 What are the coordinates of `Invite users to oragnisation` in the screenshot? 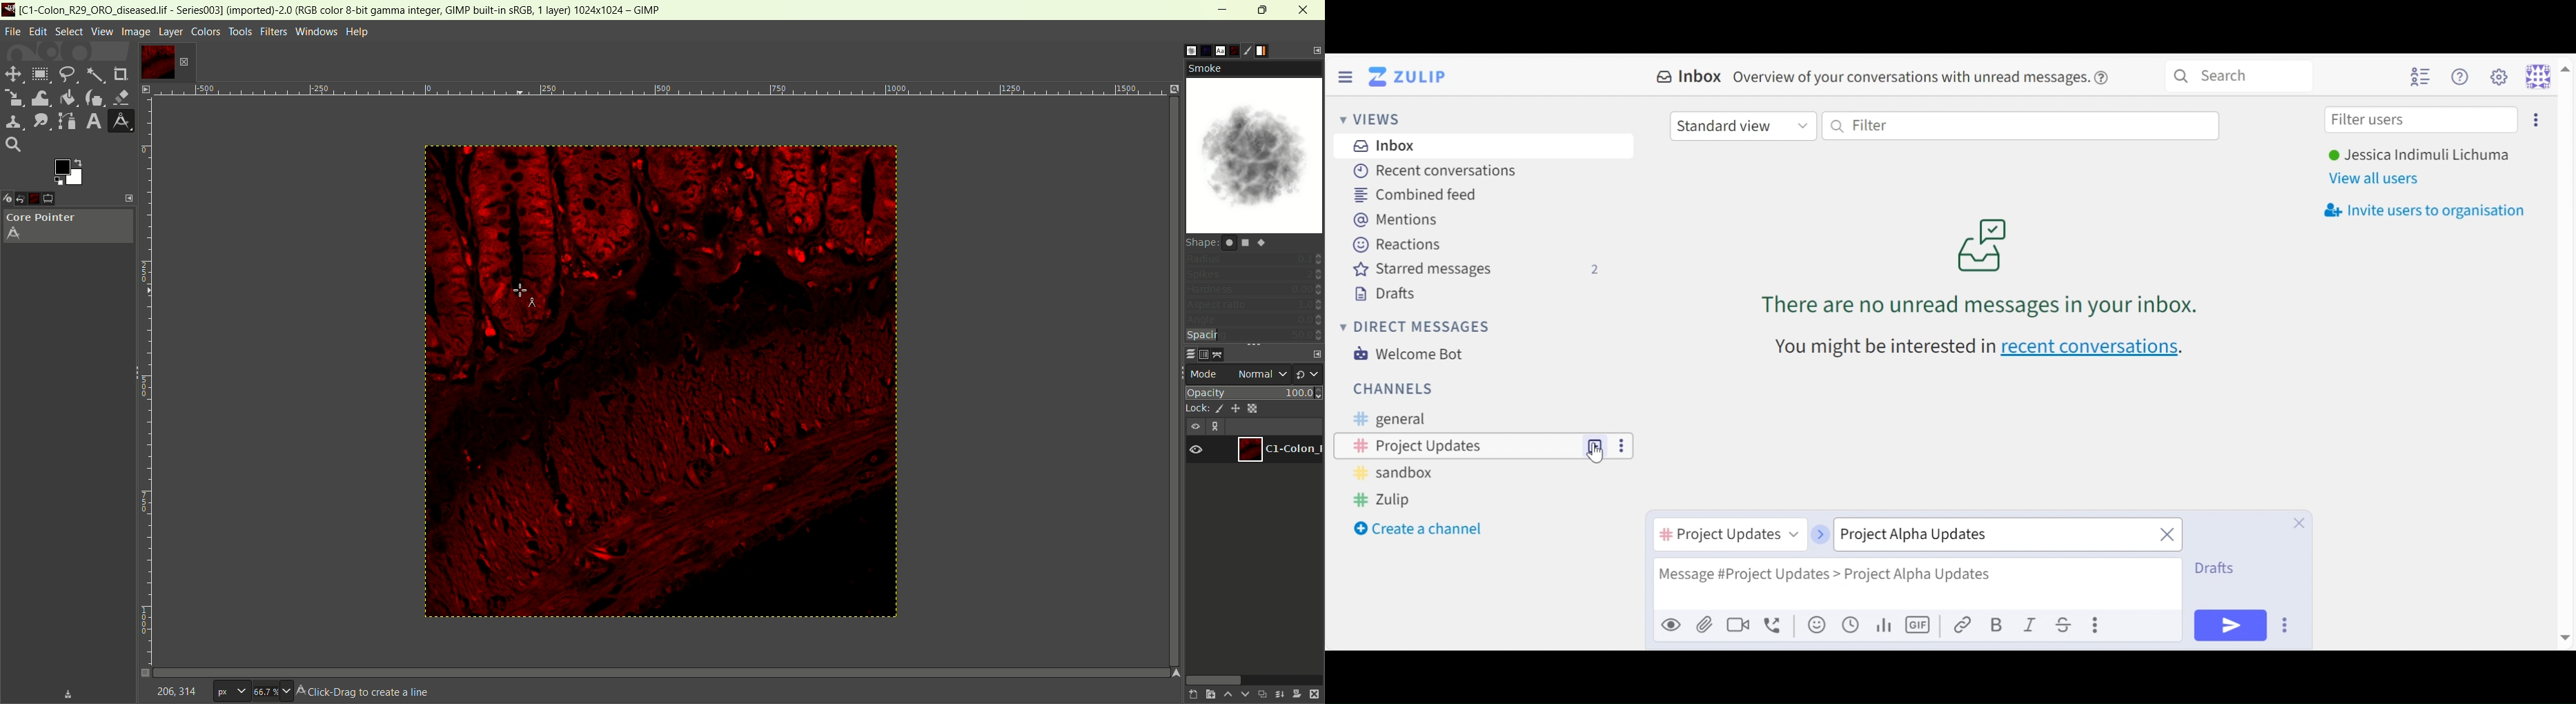 It's located at (2431, 211).